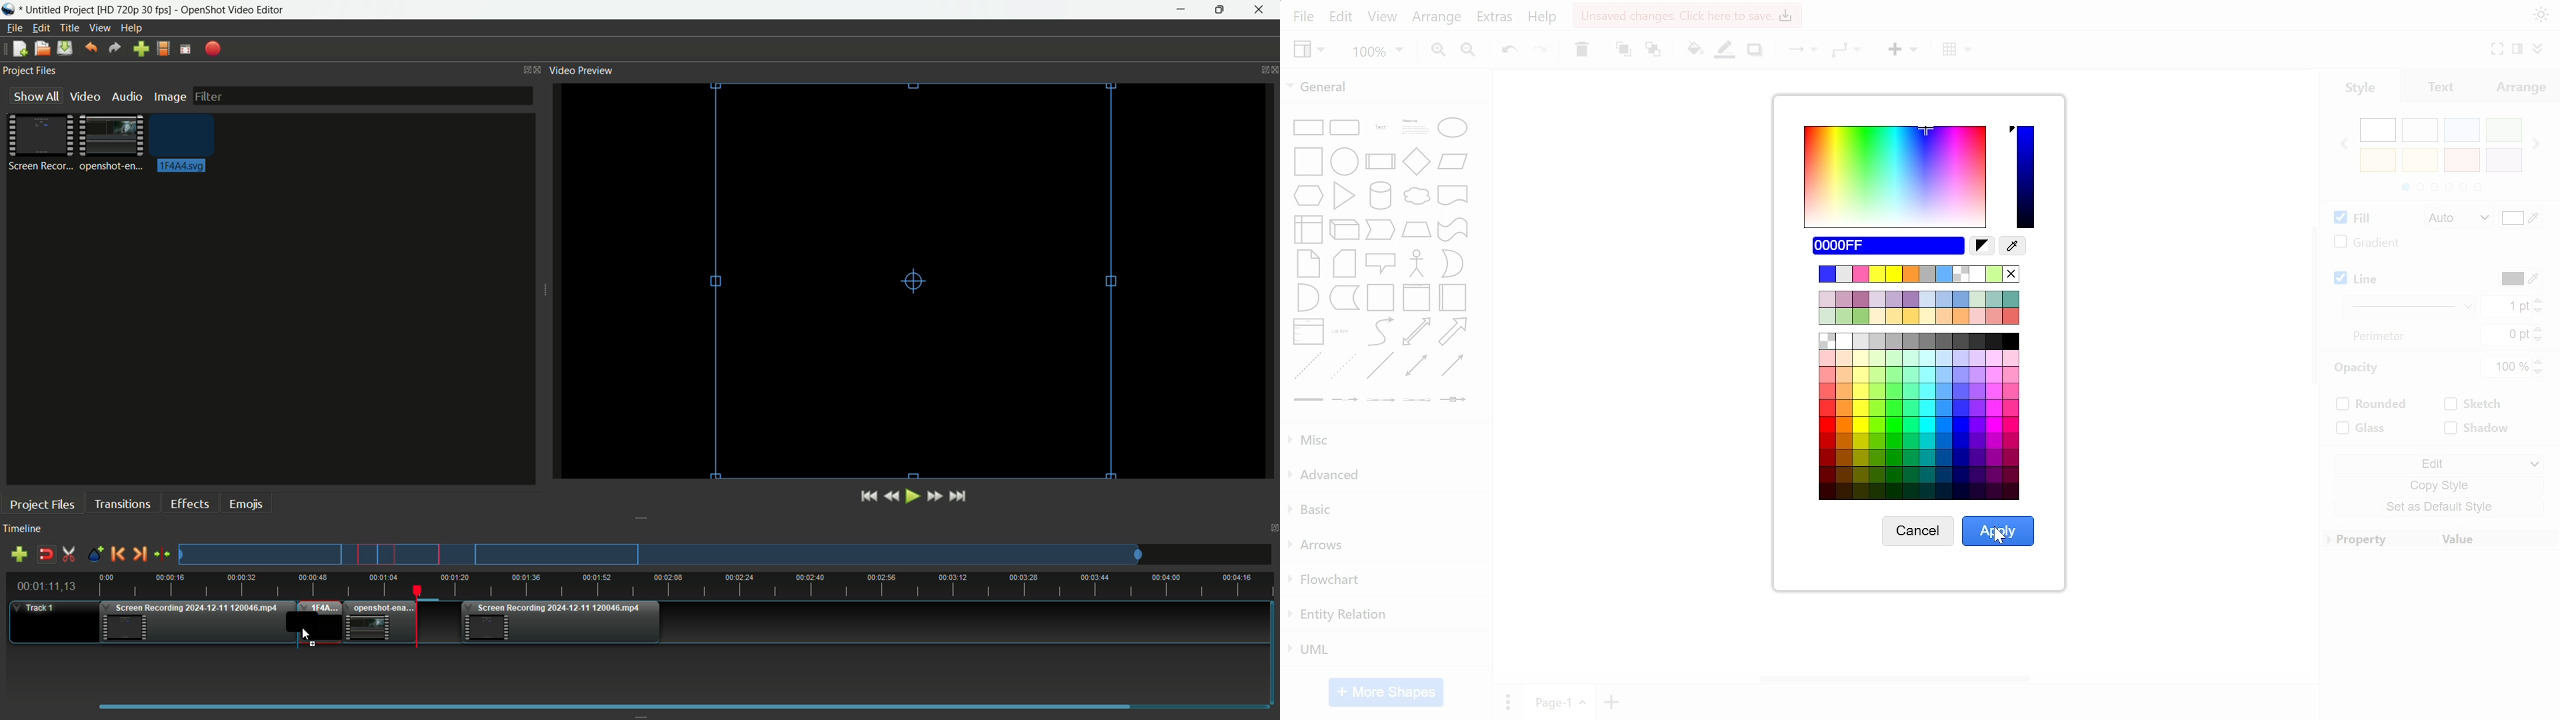 This screenshot has width=2576, height=728. Describe the element at coordinates (1686, 15) in the screenshot. I see `unsaved changes. Click here to save` at that location.